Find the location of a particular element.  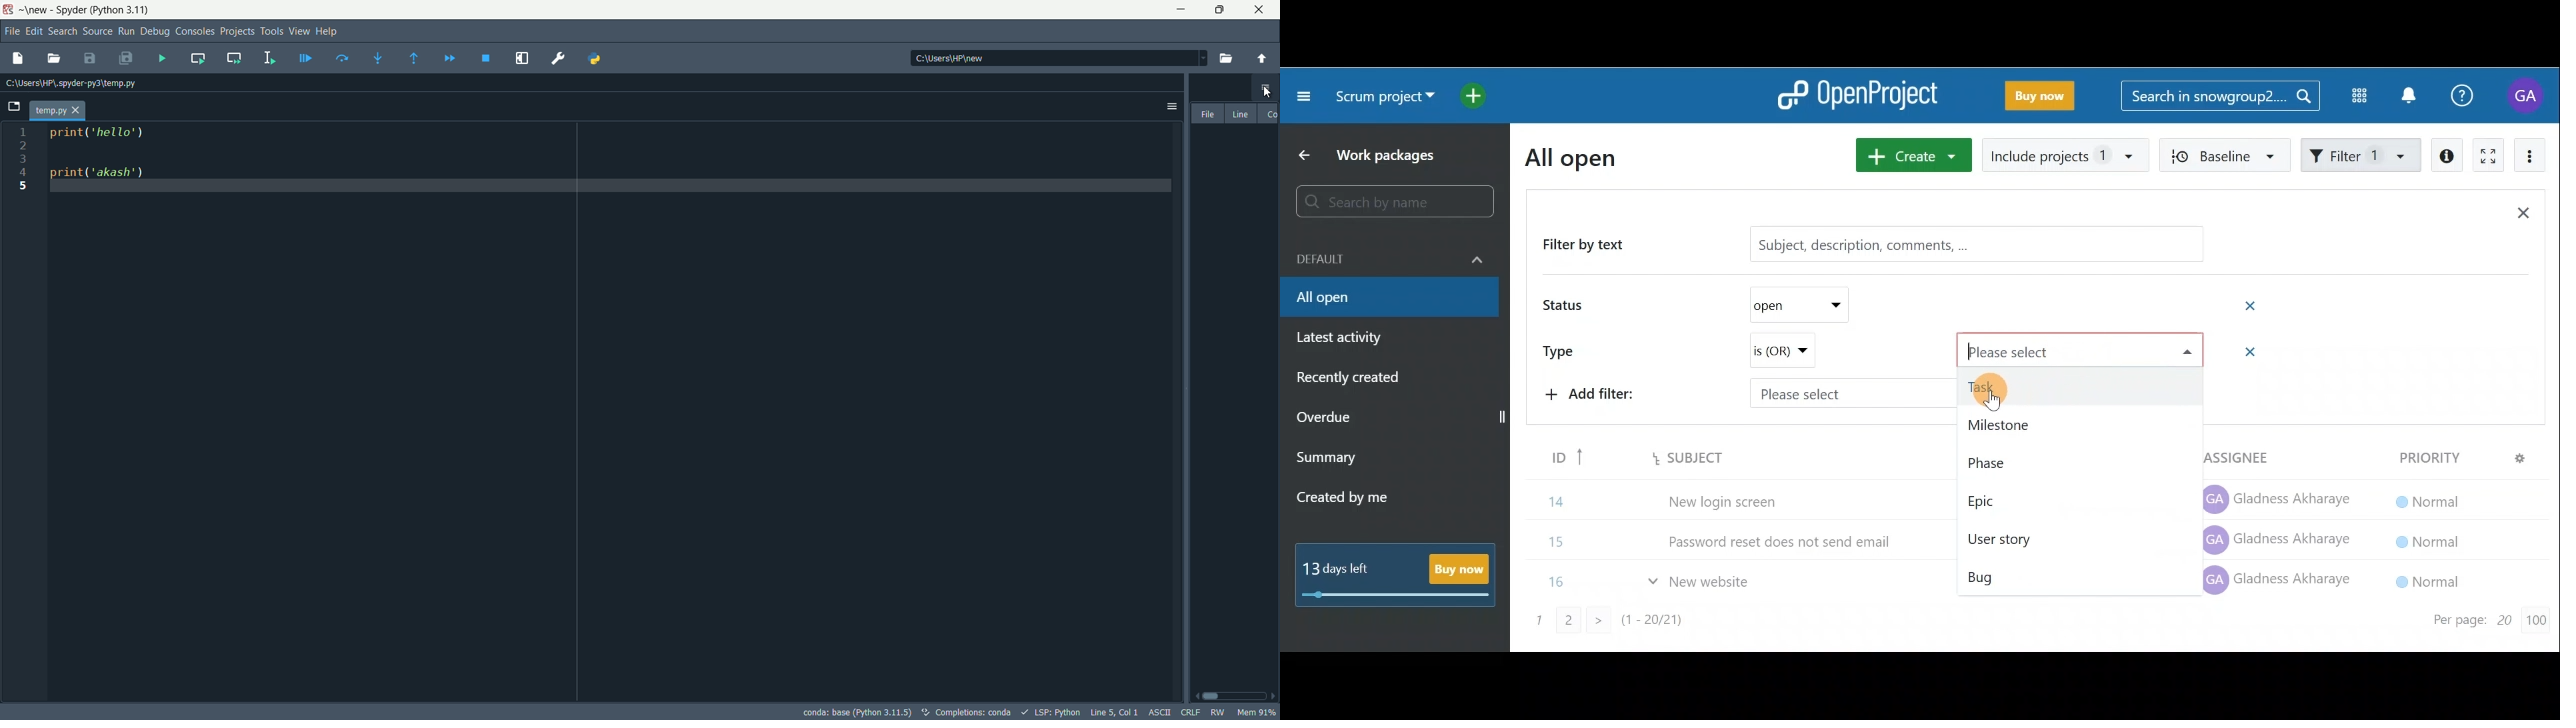

Default is located at coordinates (1390, 257).